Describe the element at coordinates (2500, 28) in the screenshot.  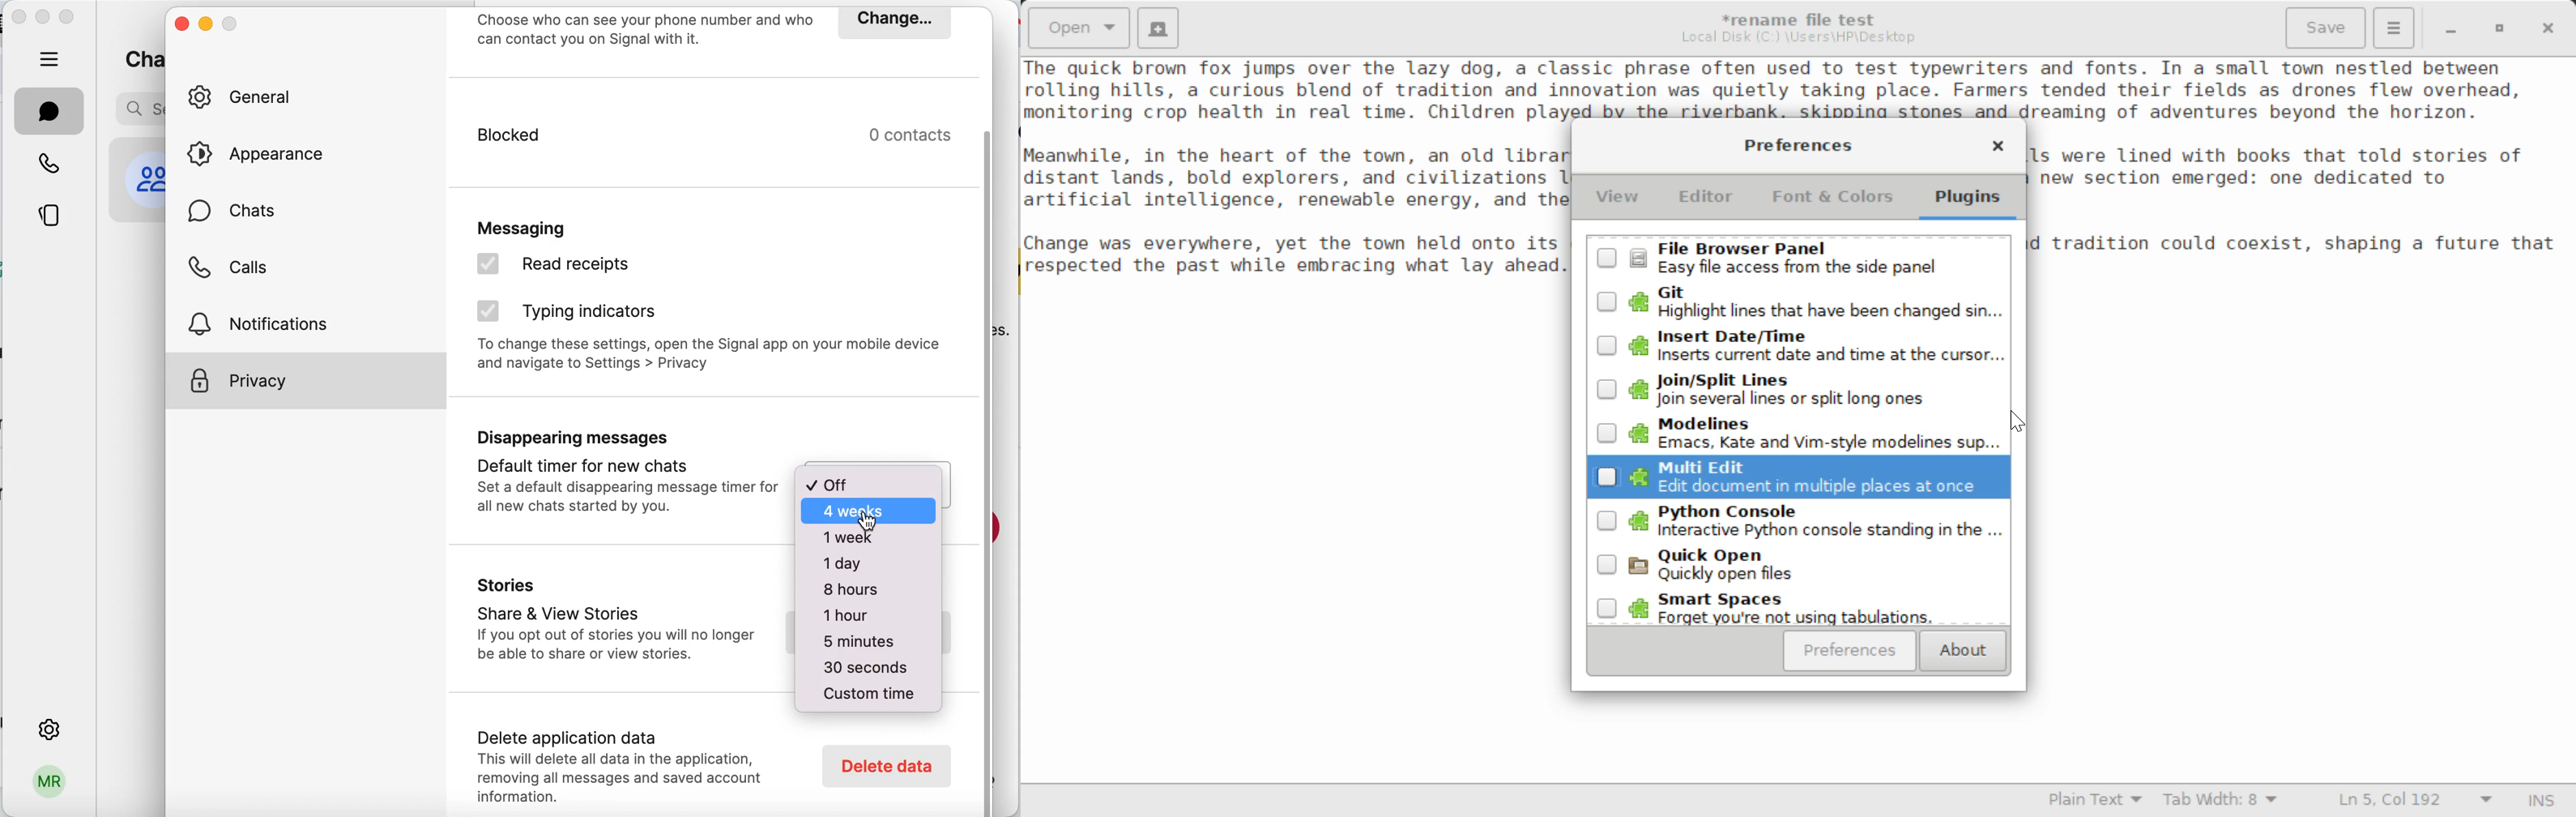
I see `Minimize` at that location.